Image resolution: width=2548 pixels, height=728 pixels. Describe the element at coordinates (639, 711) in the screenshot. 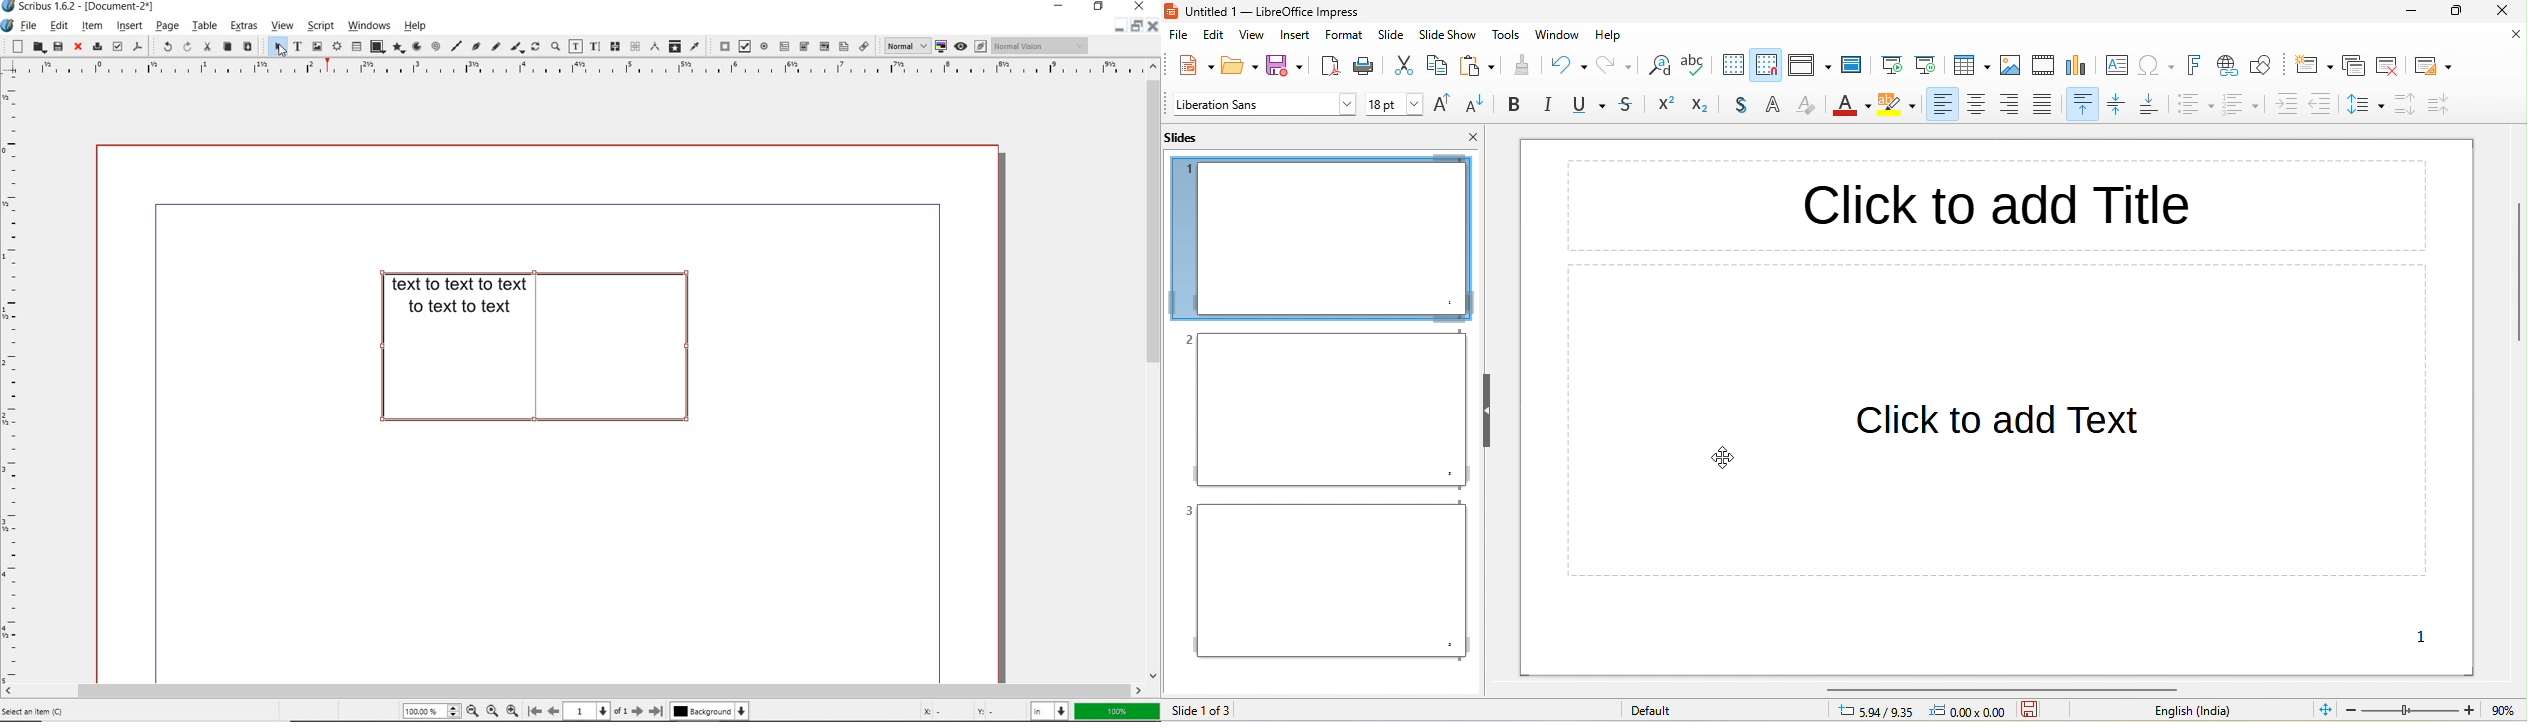

I see `go to next page` at that location.